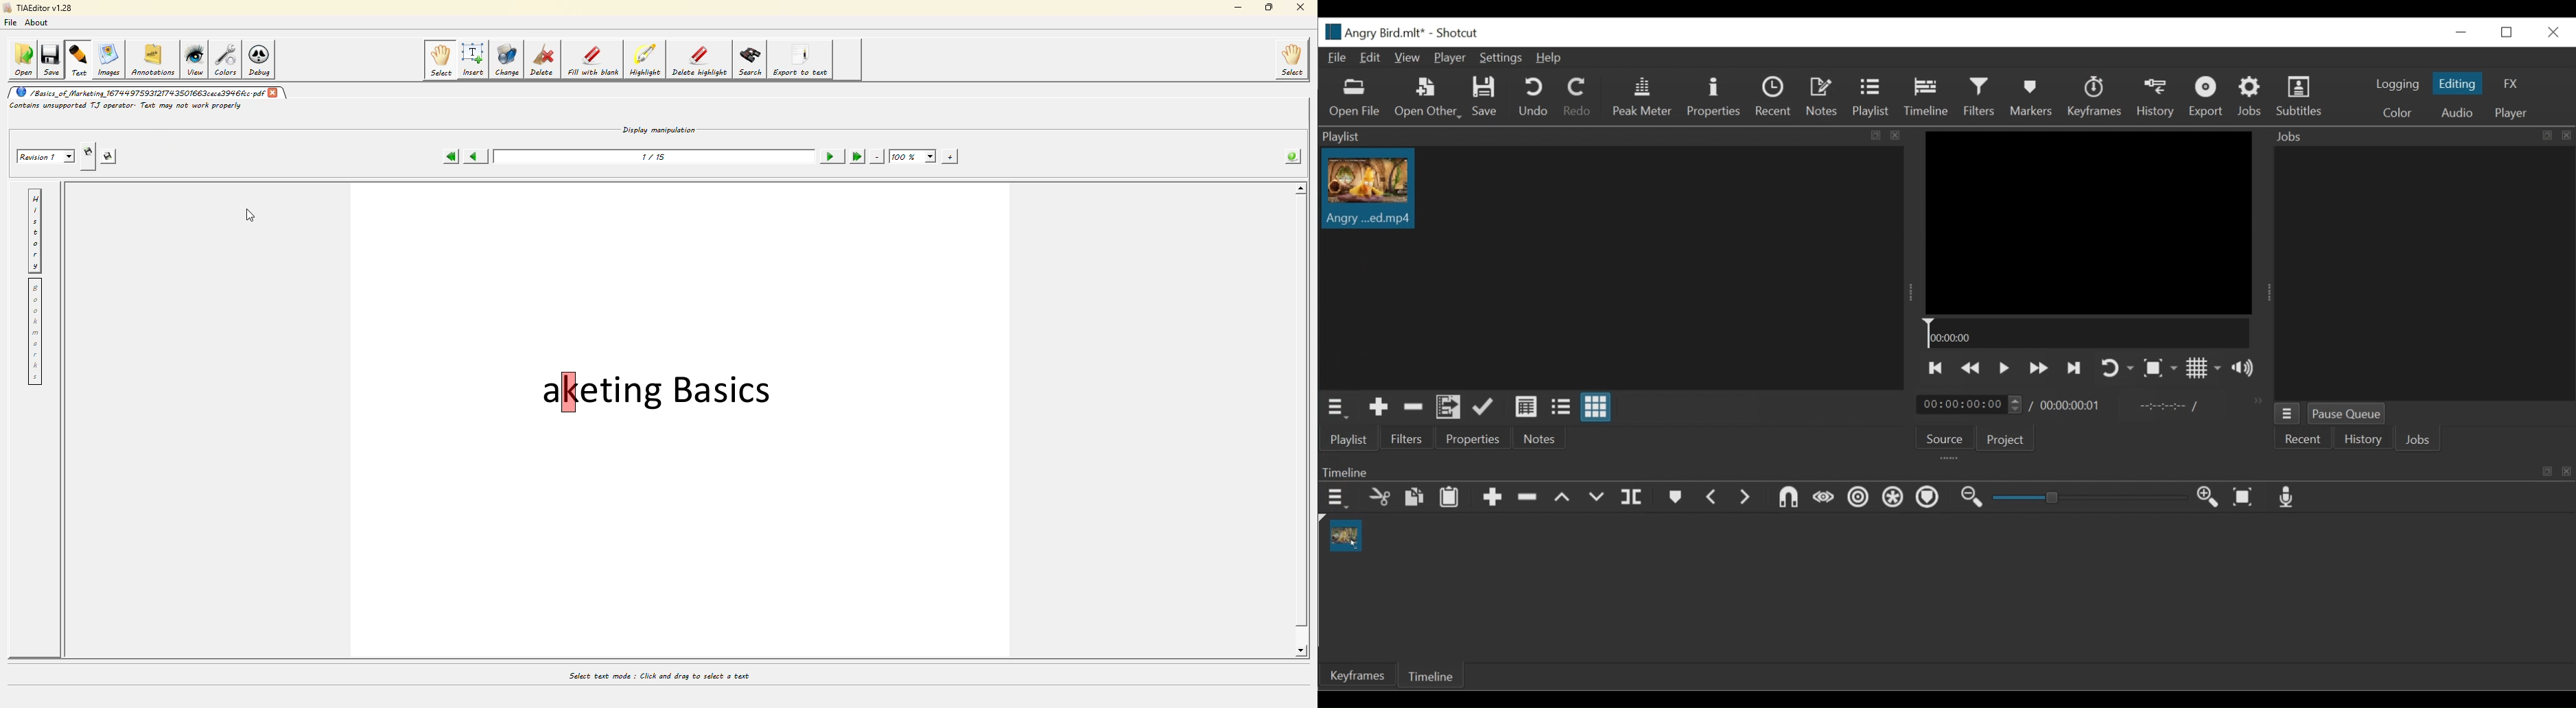 The image size is (2576, 728). I want to click on Filters, so click(1980, 97).